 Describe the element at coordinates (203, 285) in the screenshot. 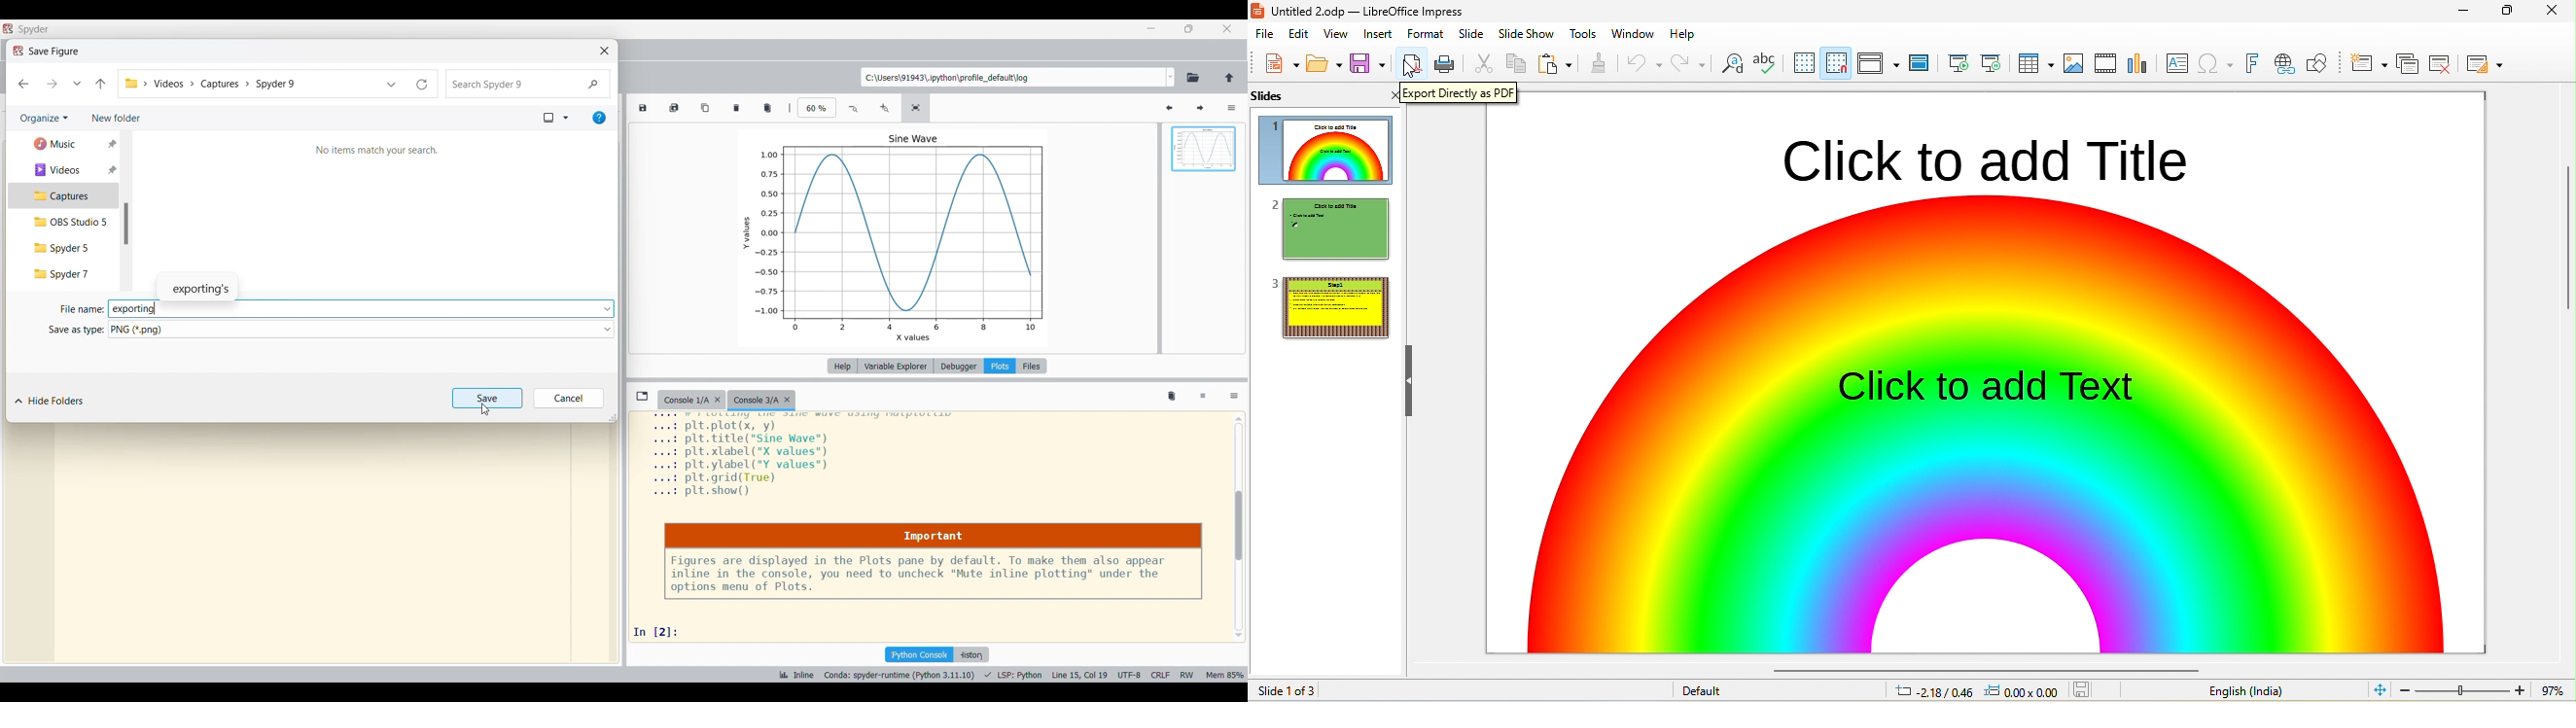

I see `suggestion: exporting` at that location.